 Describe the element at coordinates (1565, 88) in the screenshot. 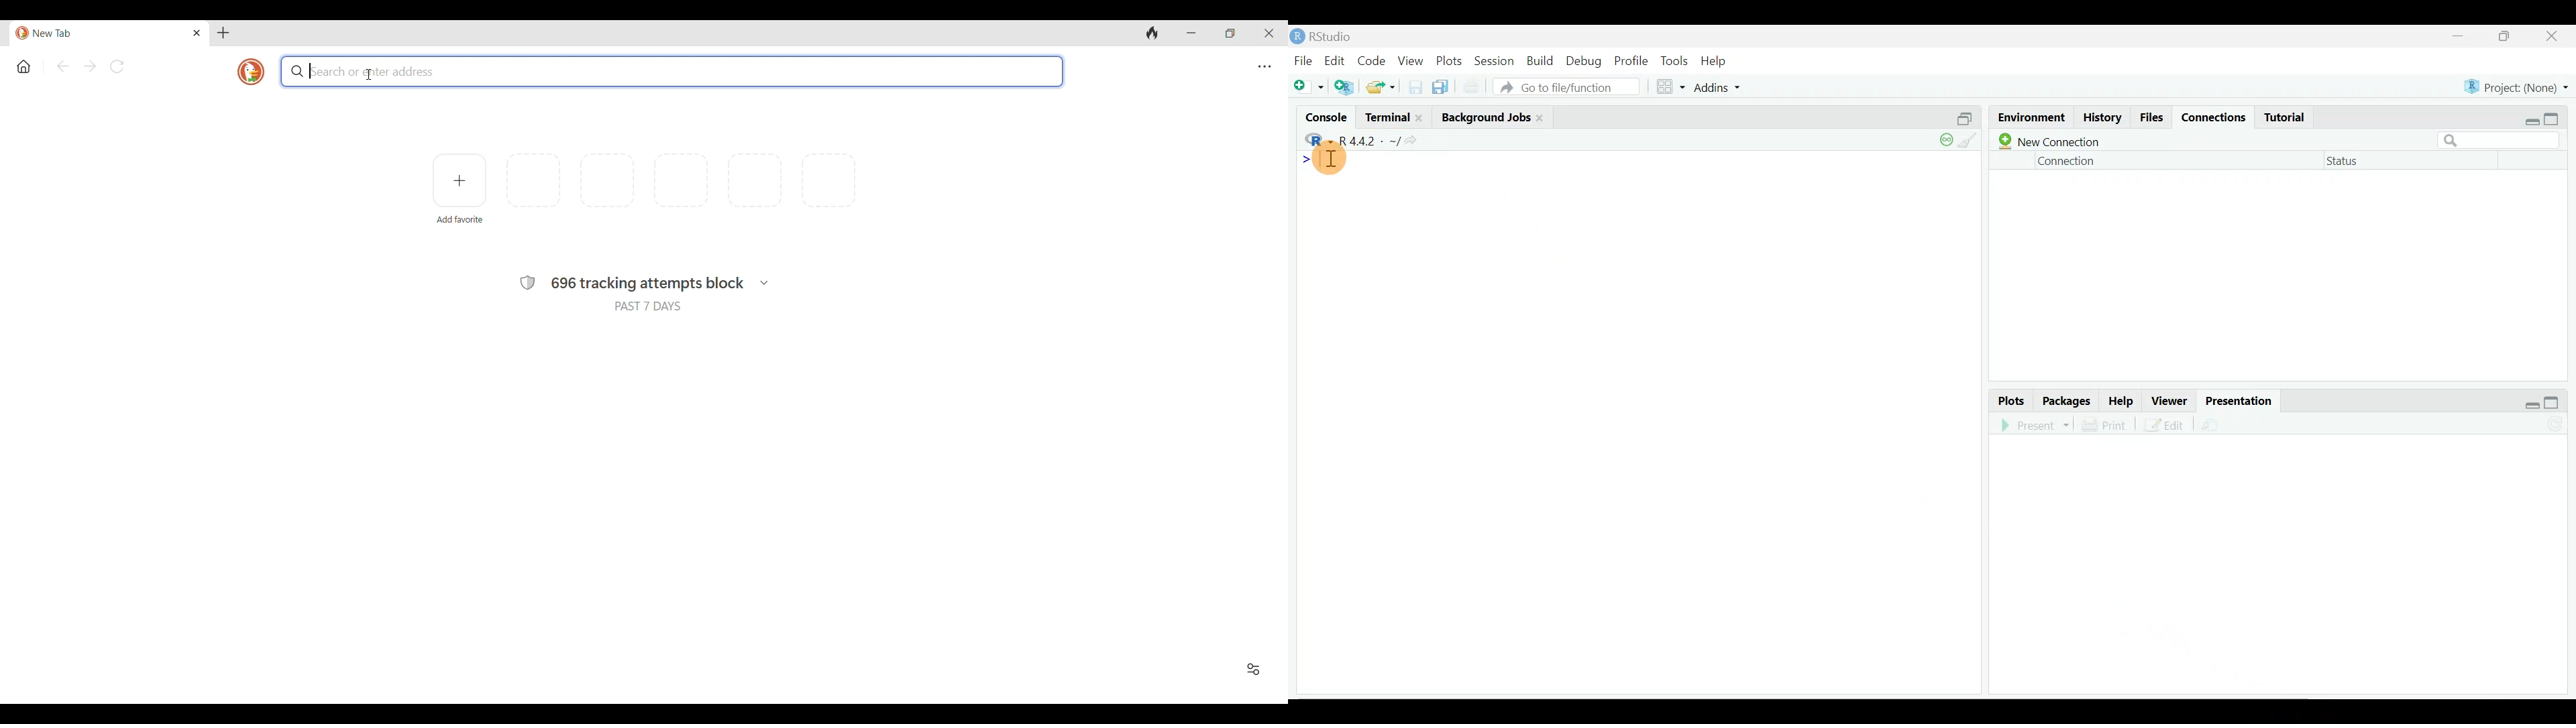

I see `Go to file/function` at that location.